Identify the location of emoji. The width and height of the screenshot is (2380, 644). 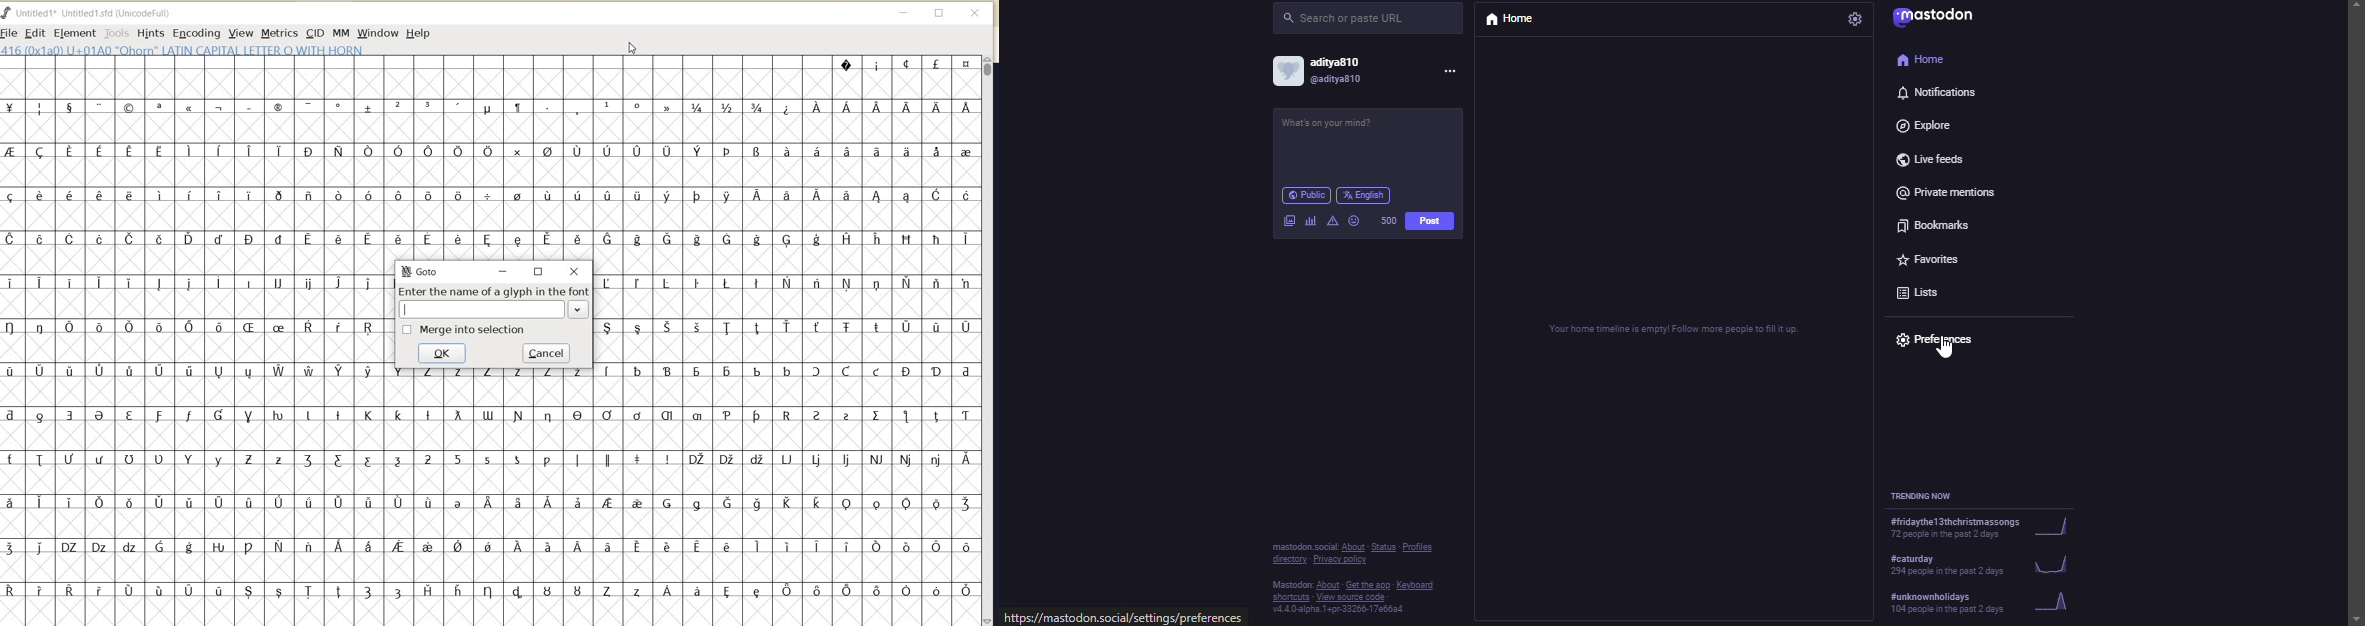
(1354, 219).